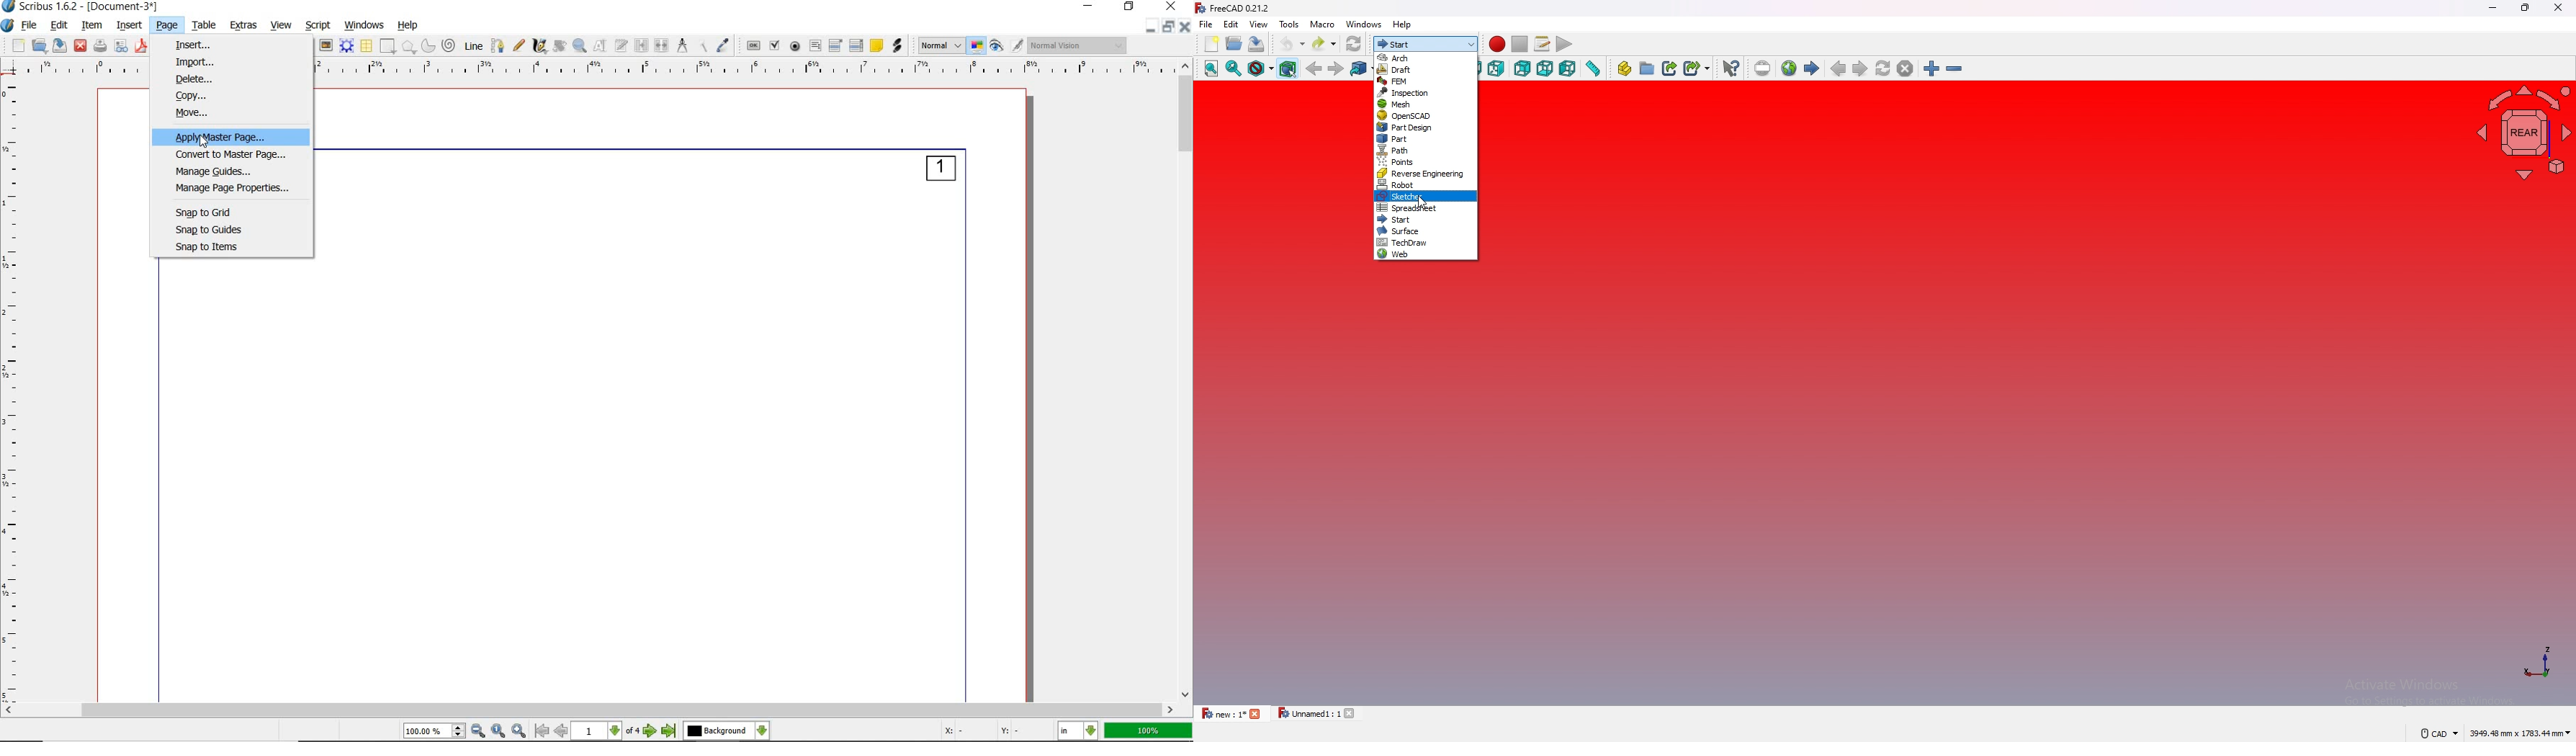  Describe the element at coordinates (1426, 150) in the screenshot. I see `path` at that location.